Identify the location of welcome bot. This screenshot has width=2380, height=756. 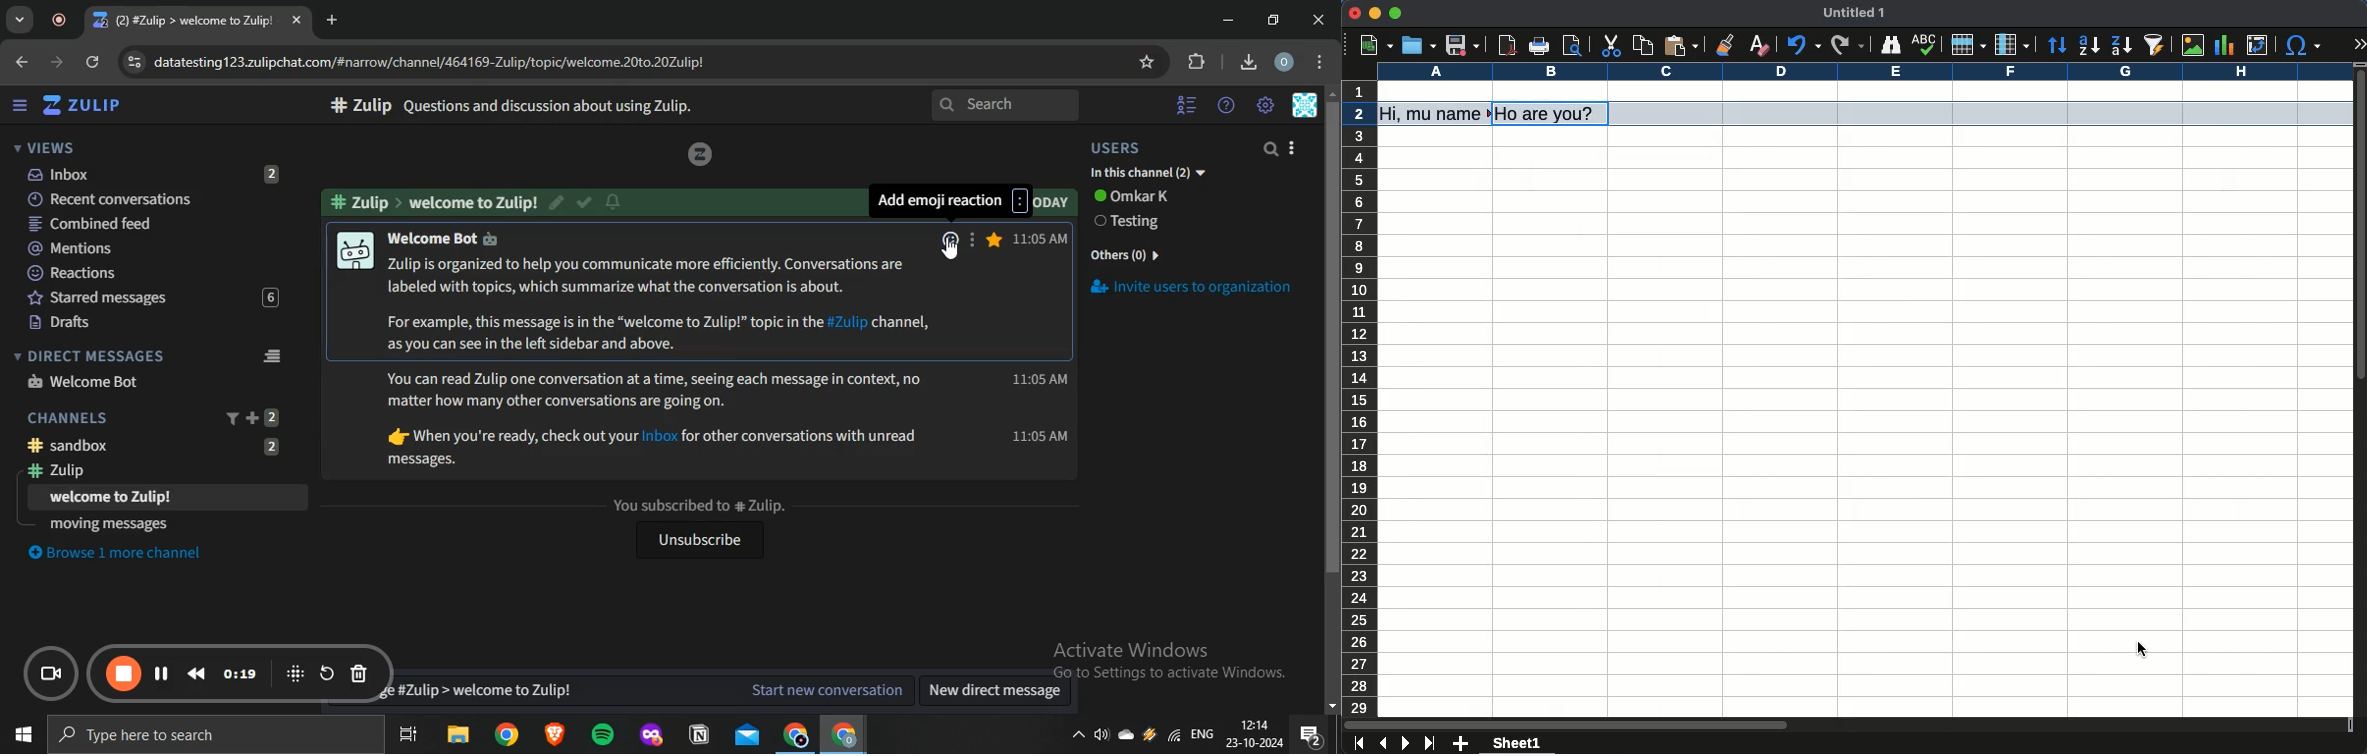
(458, 238).